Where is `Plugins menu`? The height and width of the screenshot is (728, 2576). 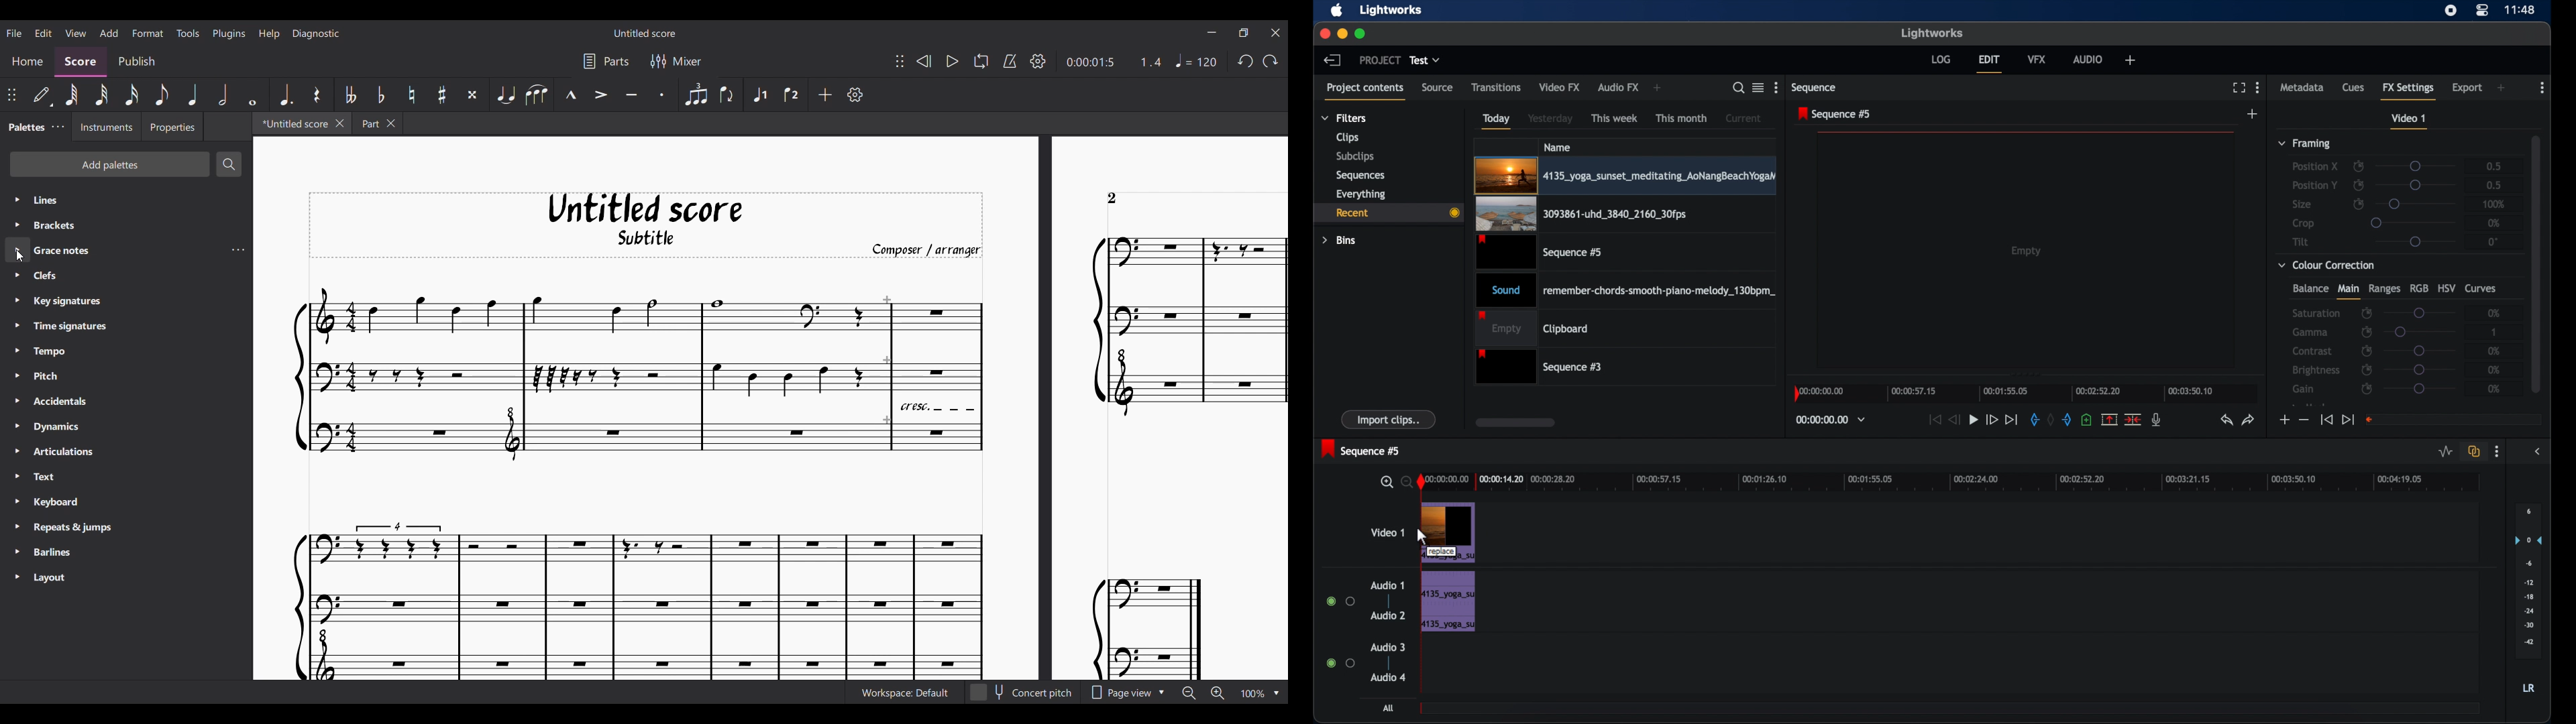 Plugins menu is located at coordinates (229, 33).